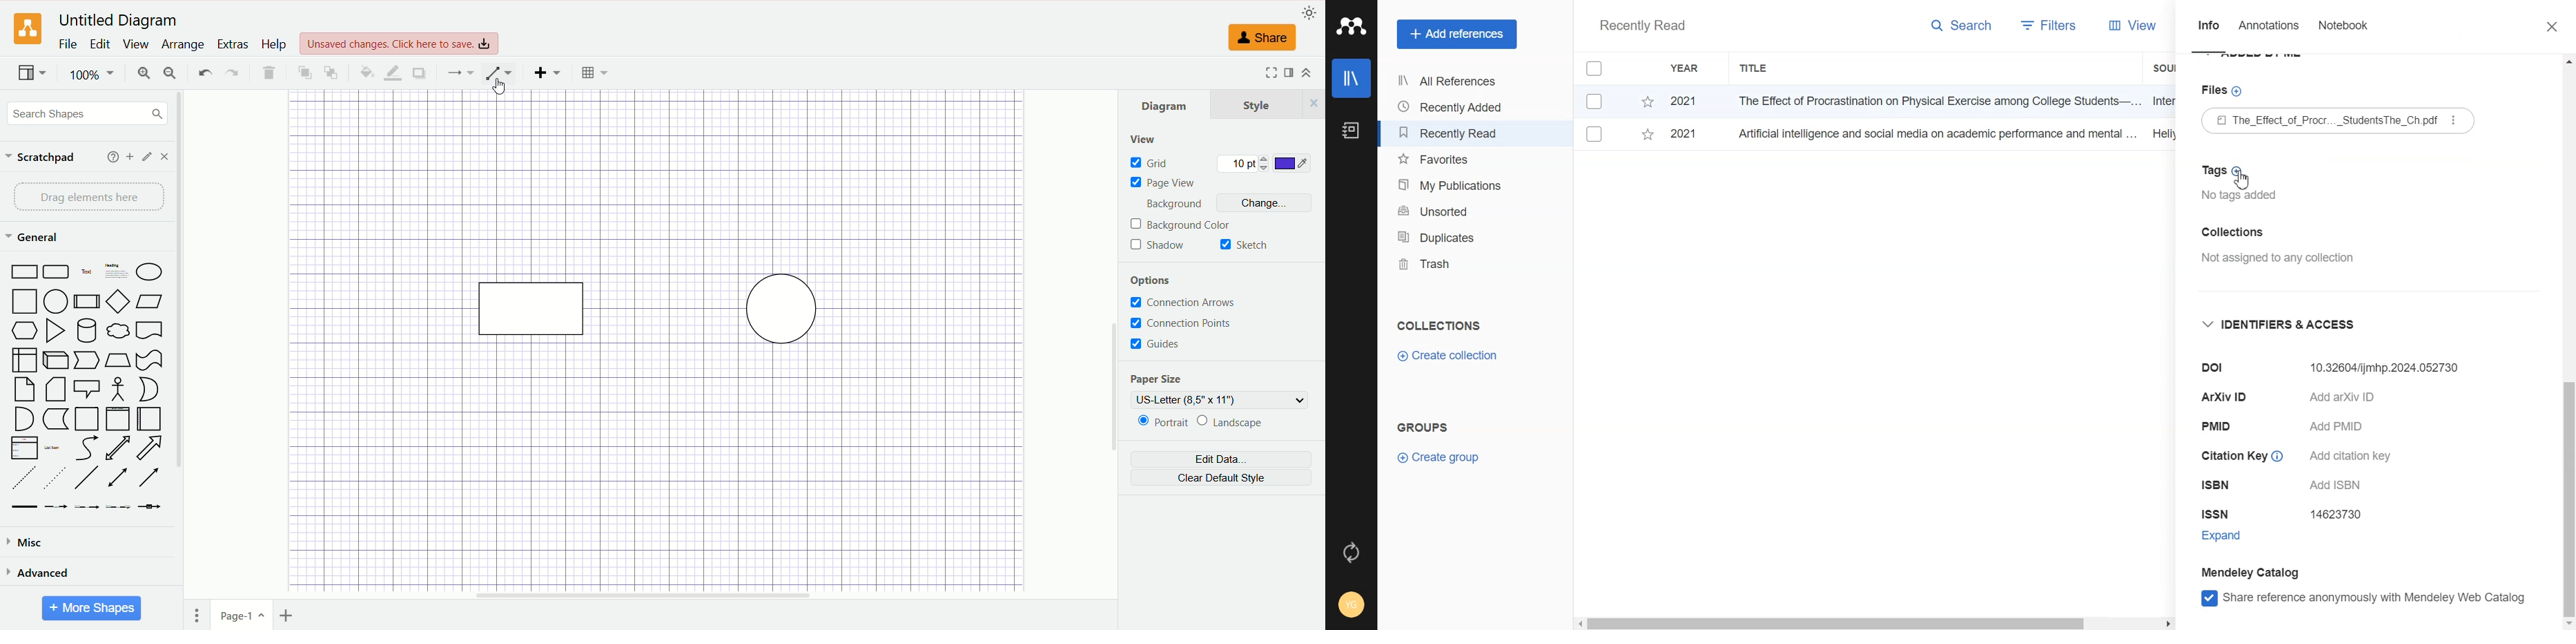 This screenshot has width=2576, height=644. I want to click on extras, so click(233, 44).